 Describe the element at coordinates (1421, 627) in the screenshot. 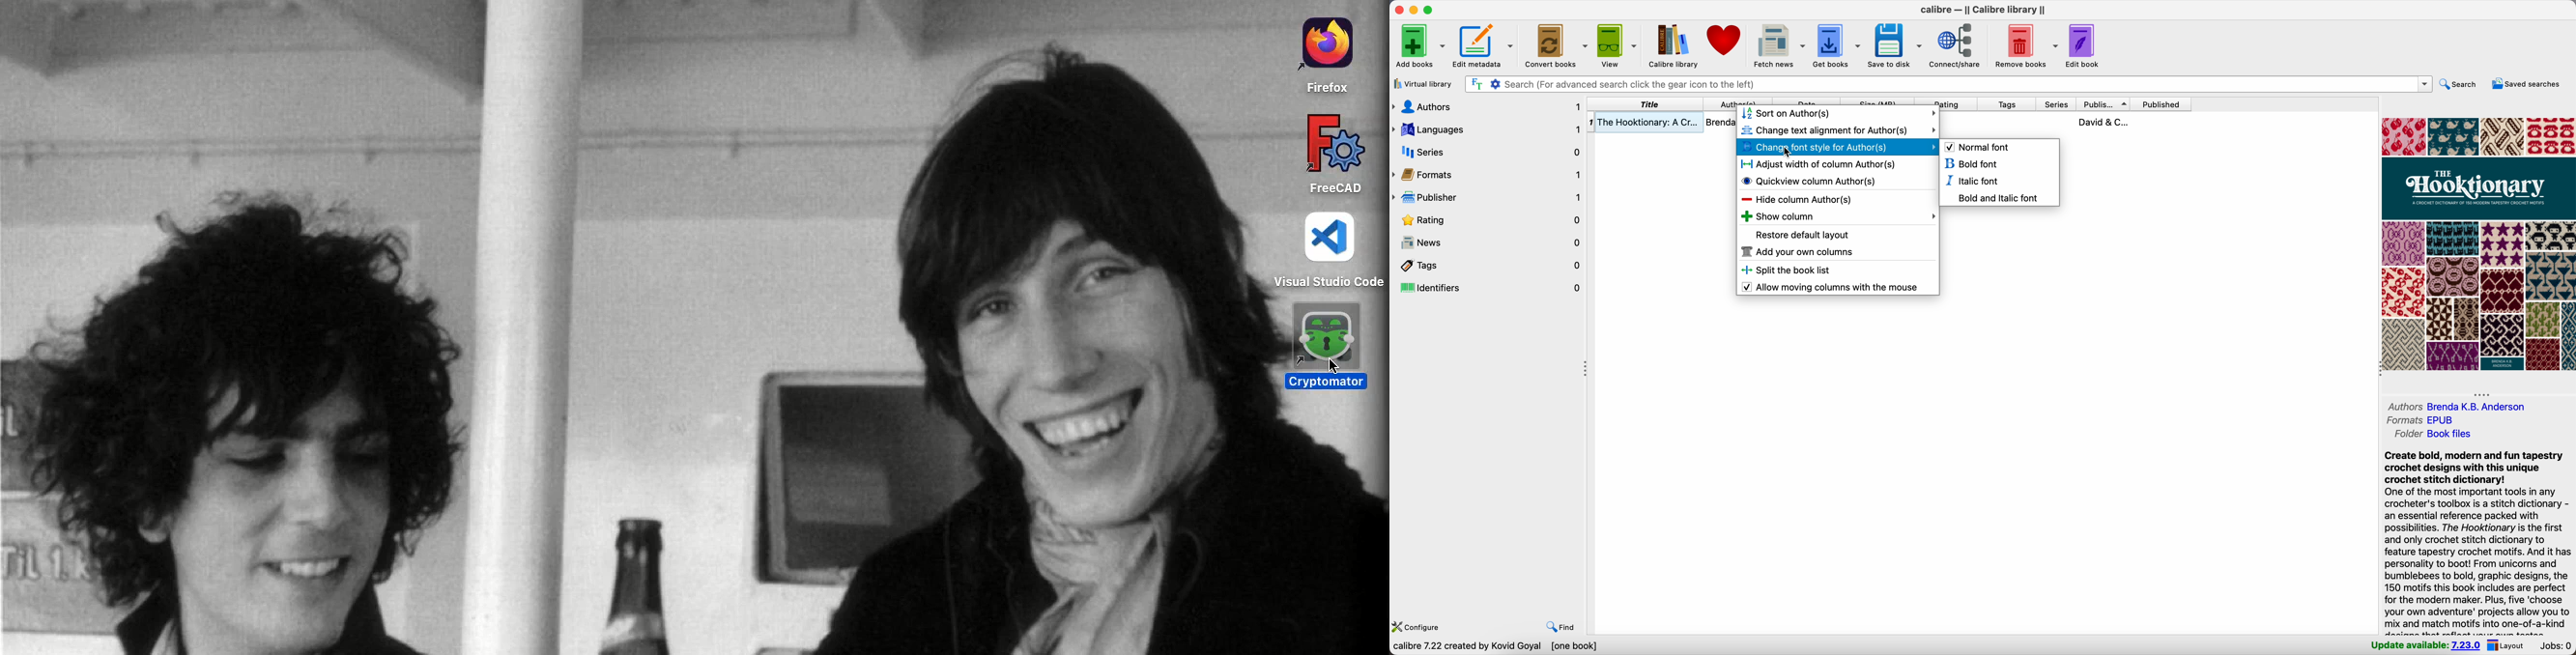

I see `configure` at that location.